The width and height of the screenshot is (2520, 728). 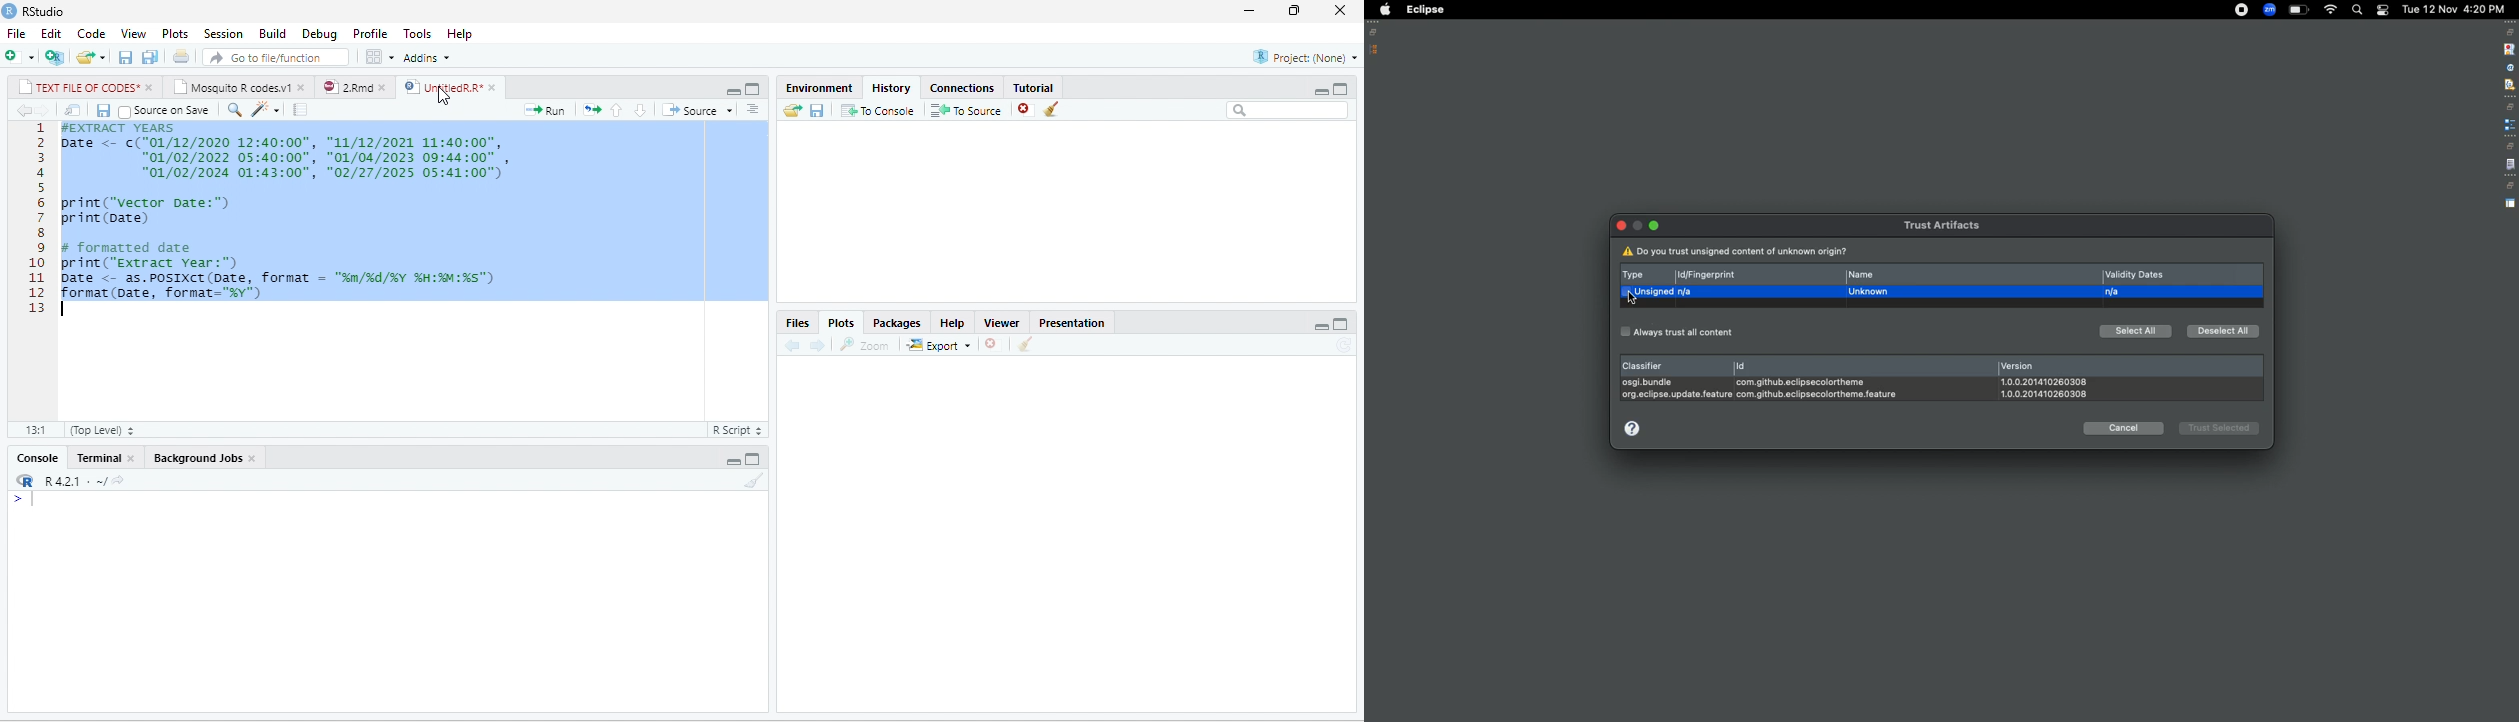 What do you see at coordinates (23, 110) in the screenshot?
I see `back` at bounding box center [23, 110].